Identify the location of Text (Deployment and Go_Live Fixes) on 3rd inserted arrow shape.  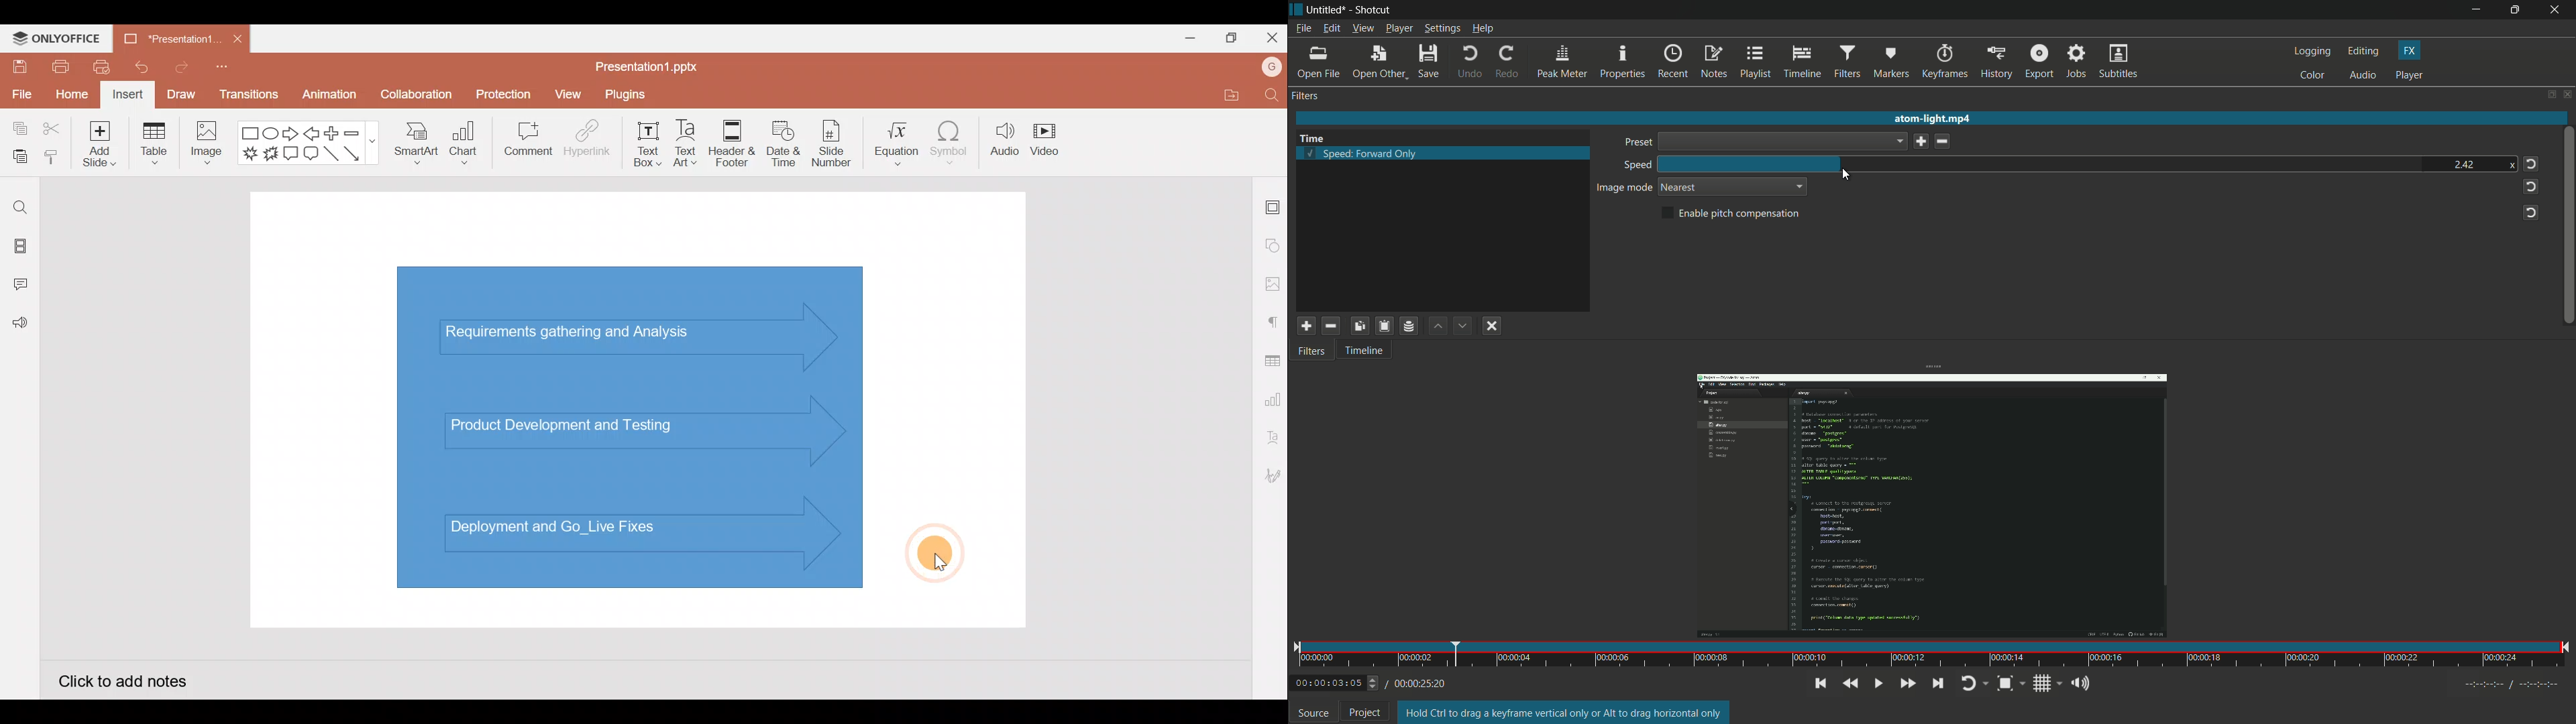
(596, 535).